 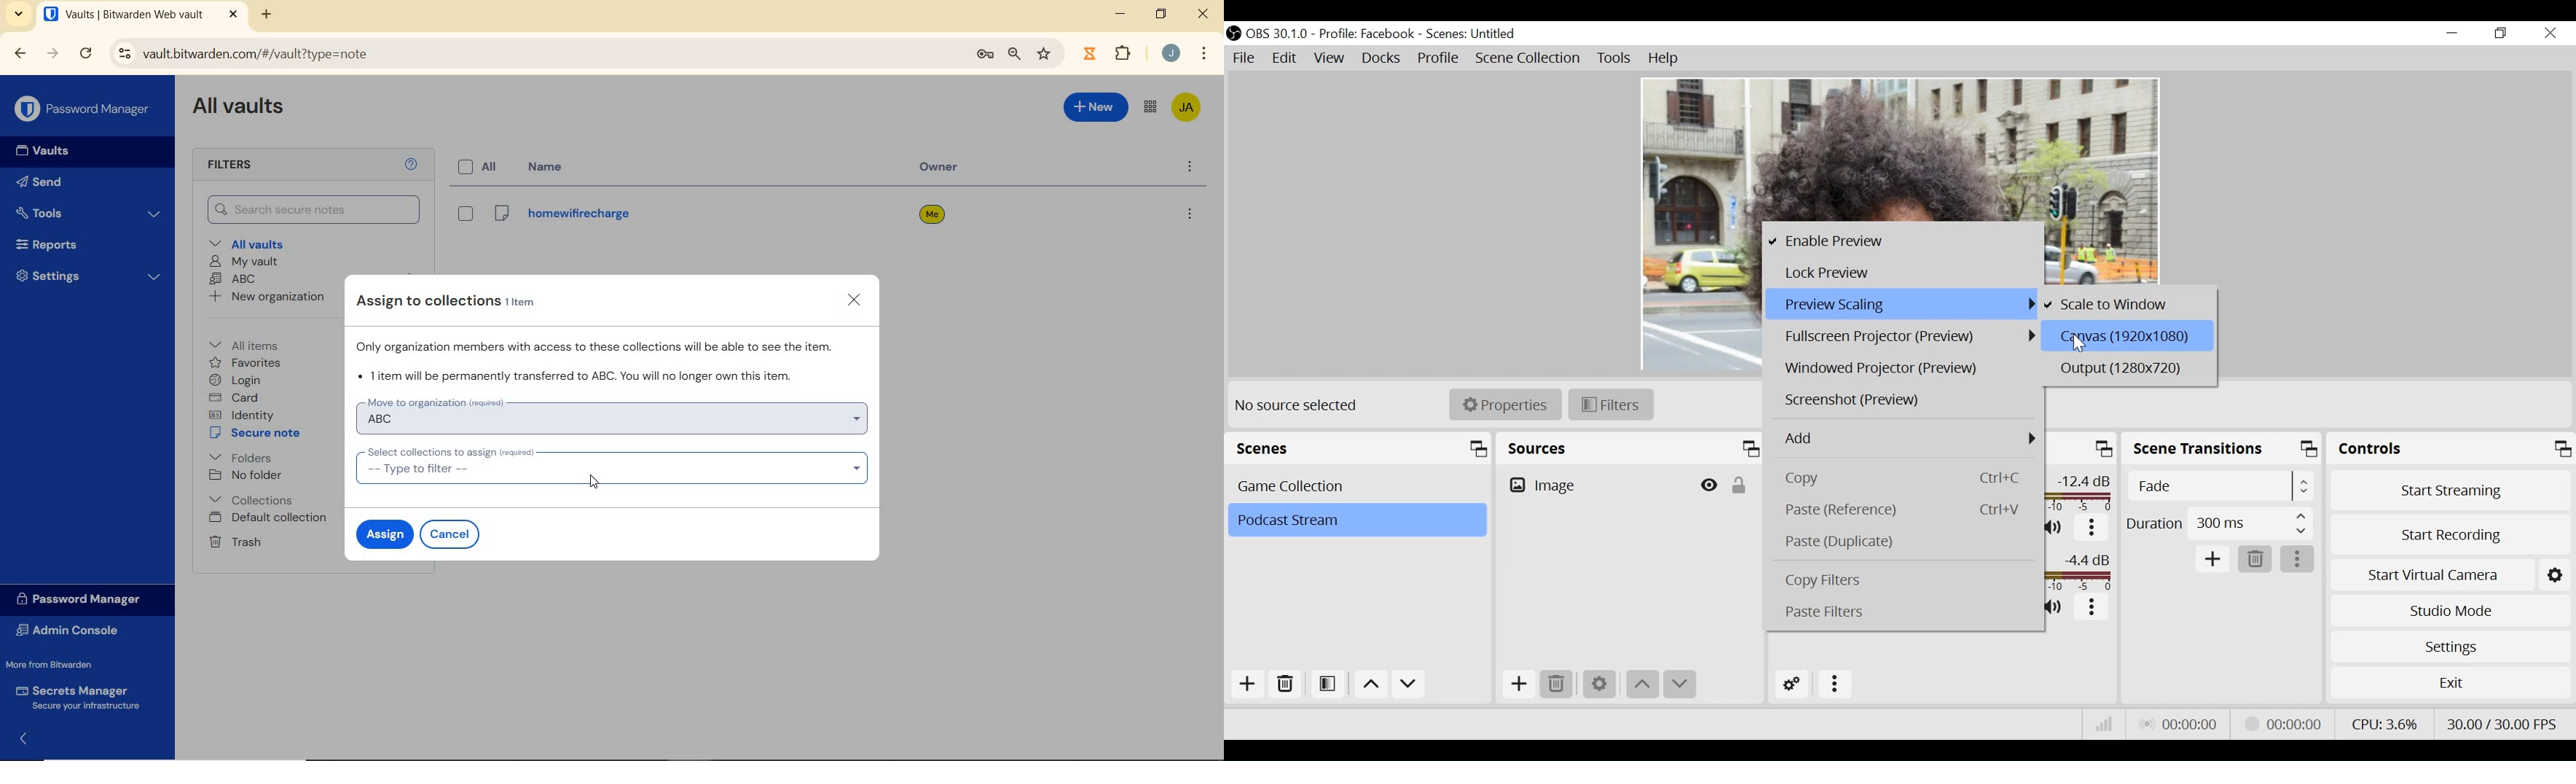 I want to click on Delete, so click(x=1284, y=684).